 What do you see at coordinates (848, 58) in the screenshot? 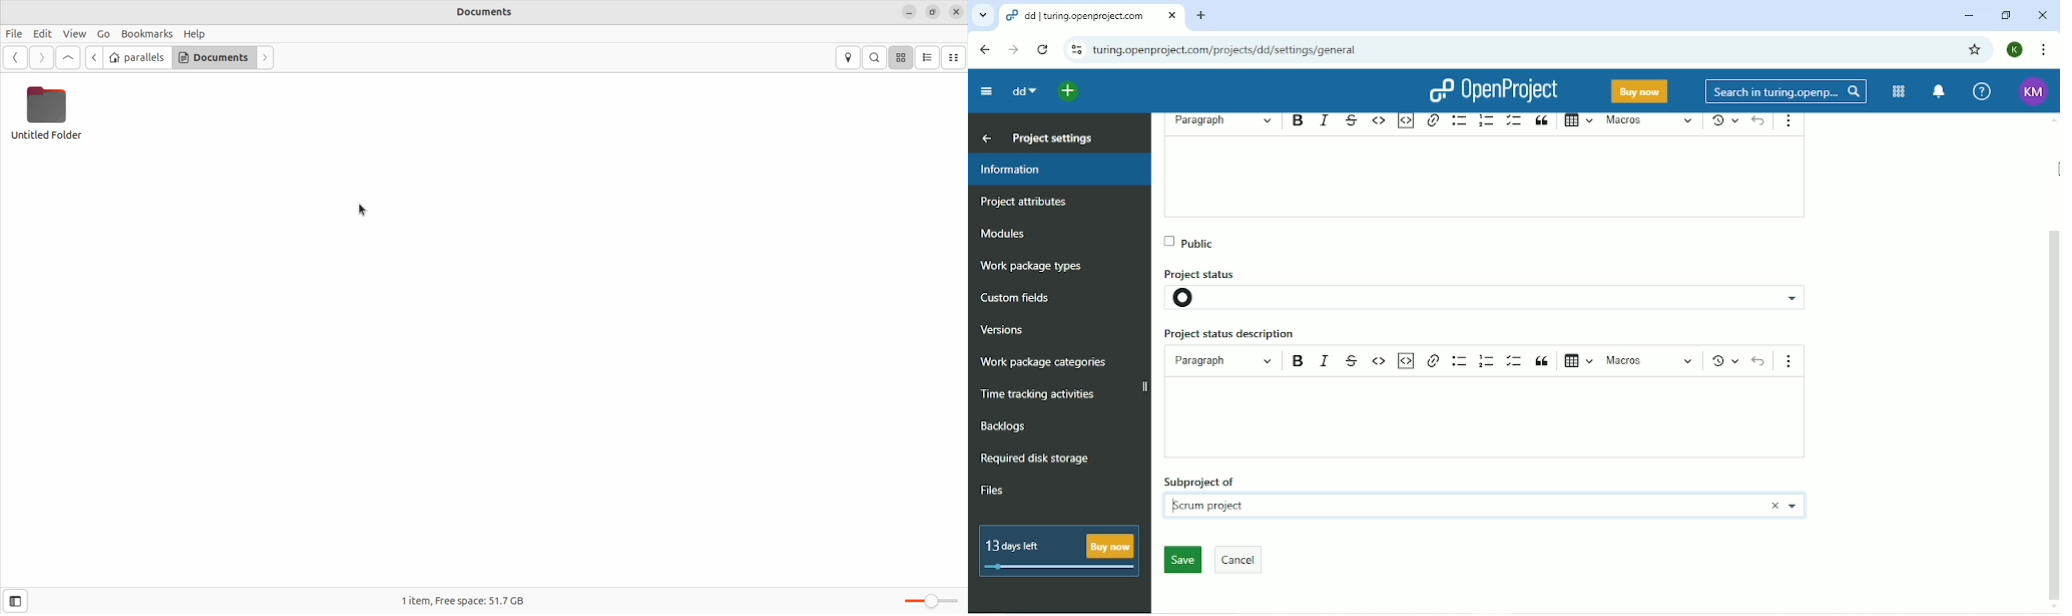
I see `location` at bounding box center [848, 58].